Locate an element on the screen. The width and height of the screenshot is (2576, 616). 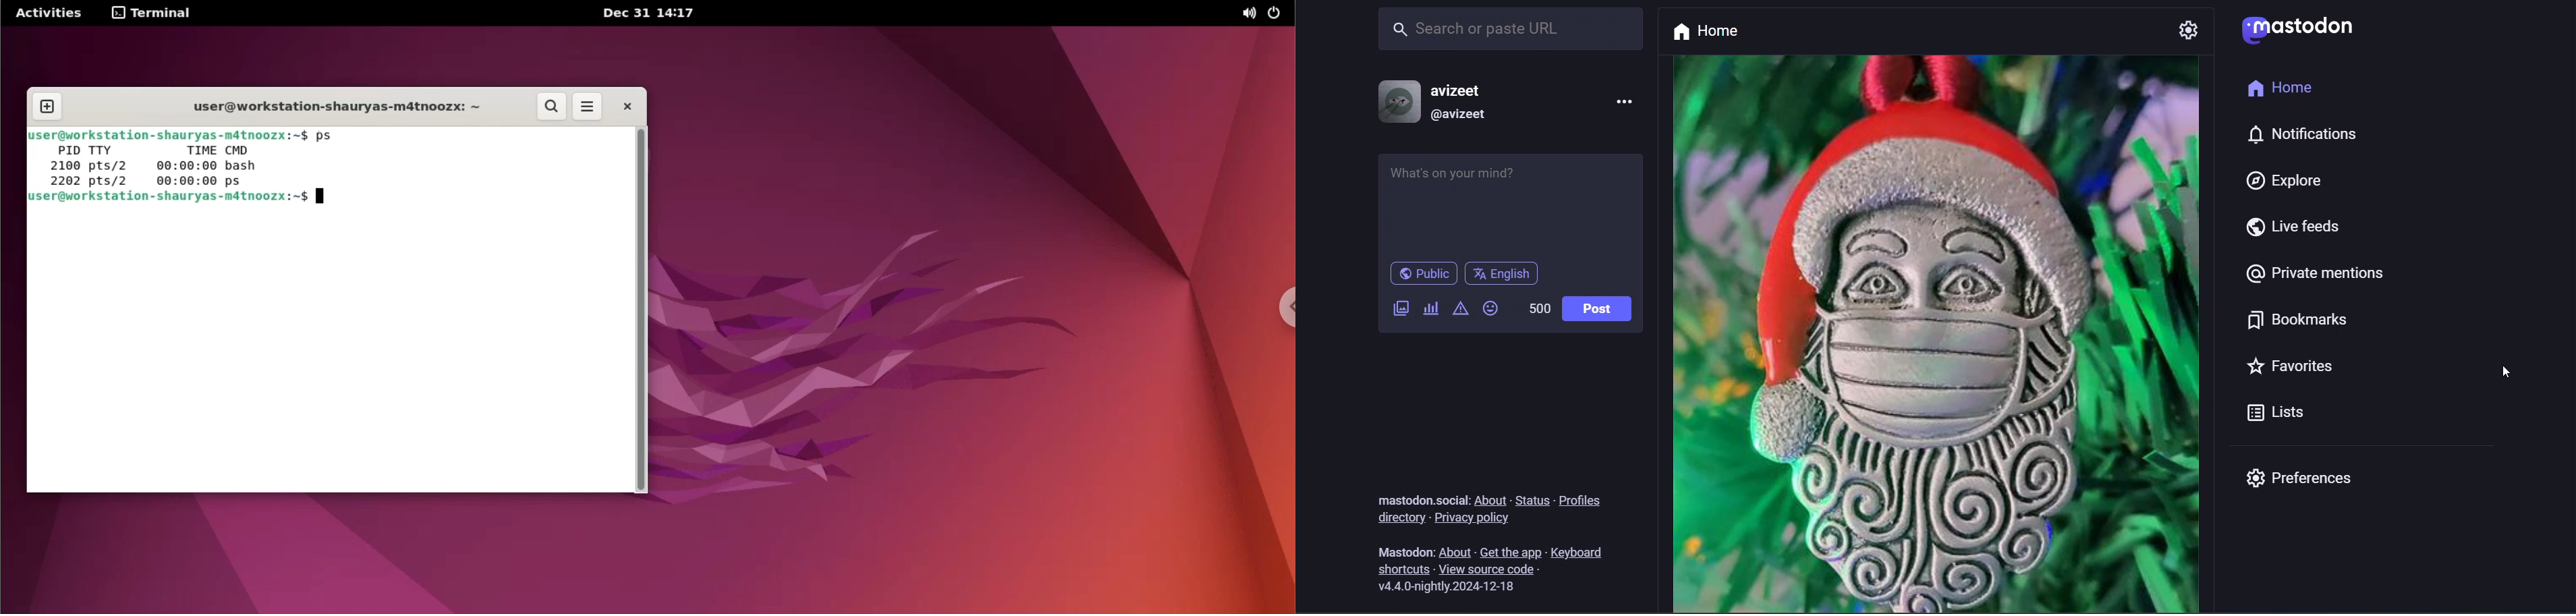
logo is located at coordinates (2296, 30).